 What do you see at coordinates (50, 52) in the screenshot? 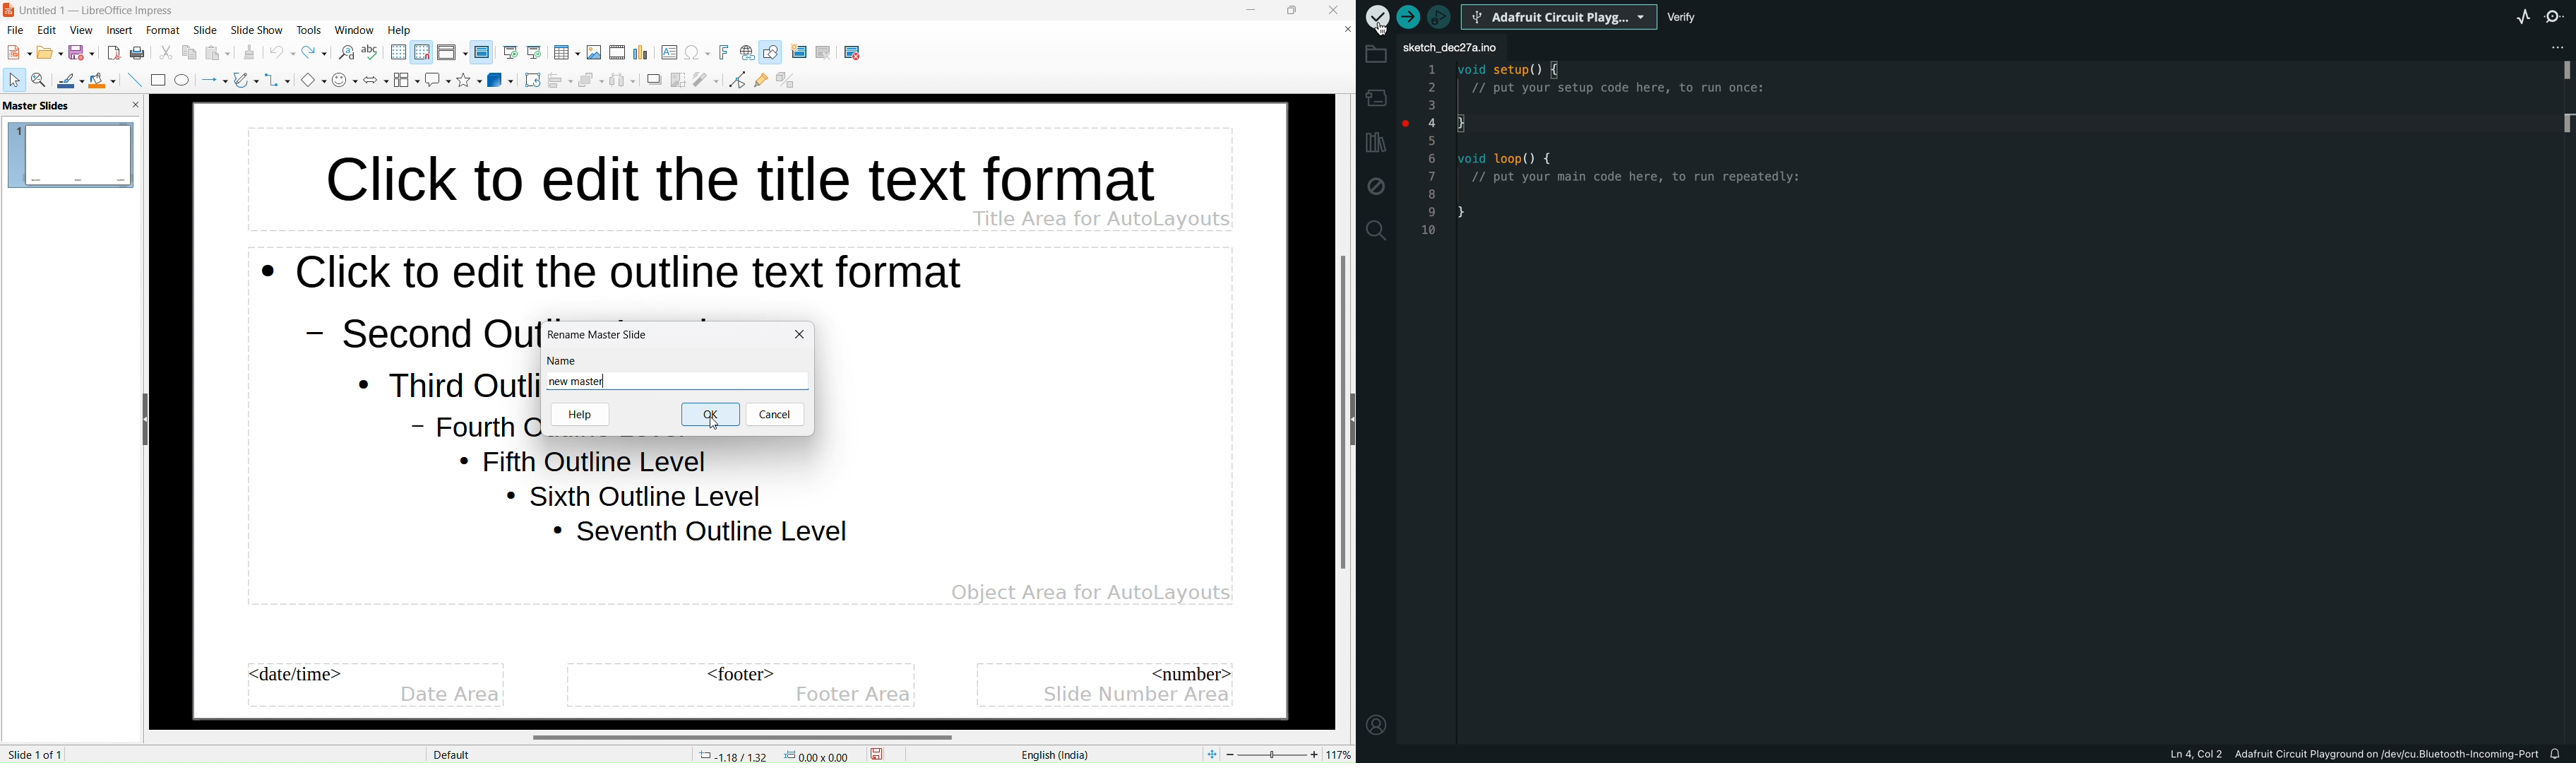
I see `open` at bounding box center [50, 52].